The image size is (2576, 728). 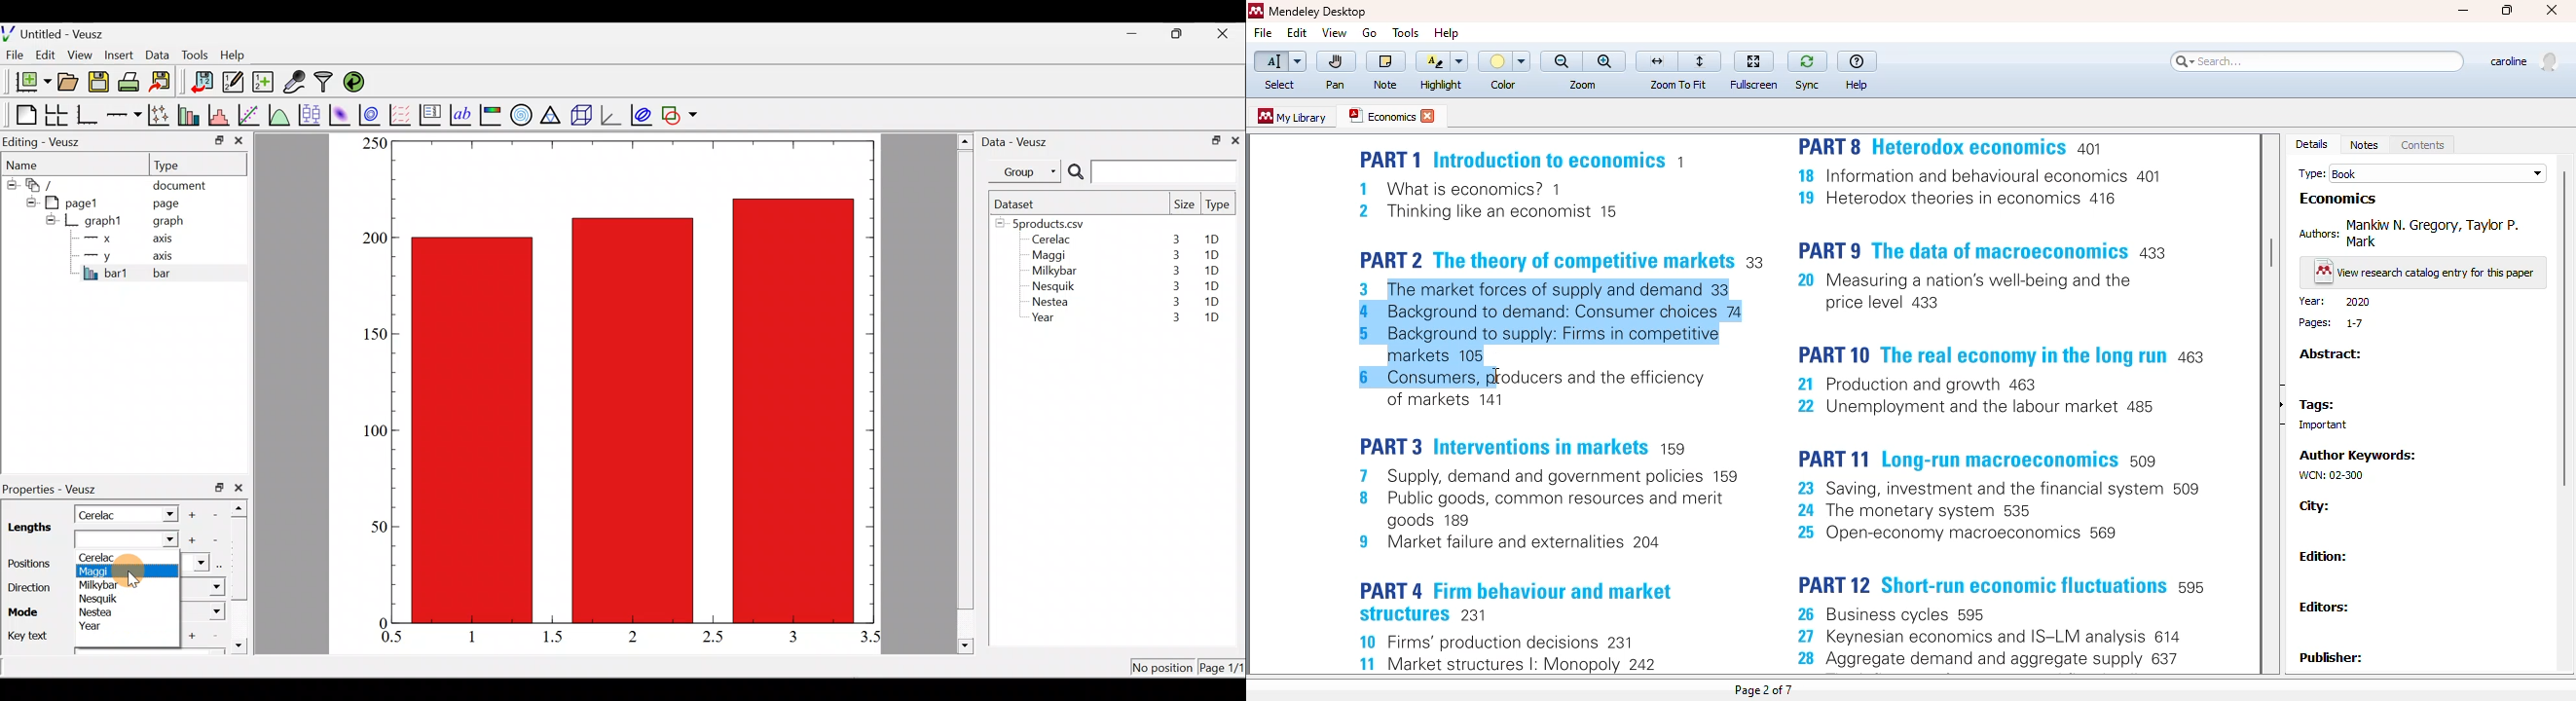 I want to click on minimize, so click(x=2464, y=11).